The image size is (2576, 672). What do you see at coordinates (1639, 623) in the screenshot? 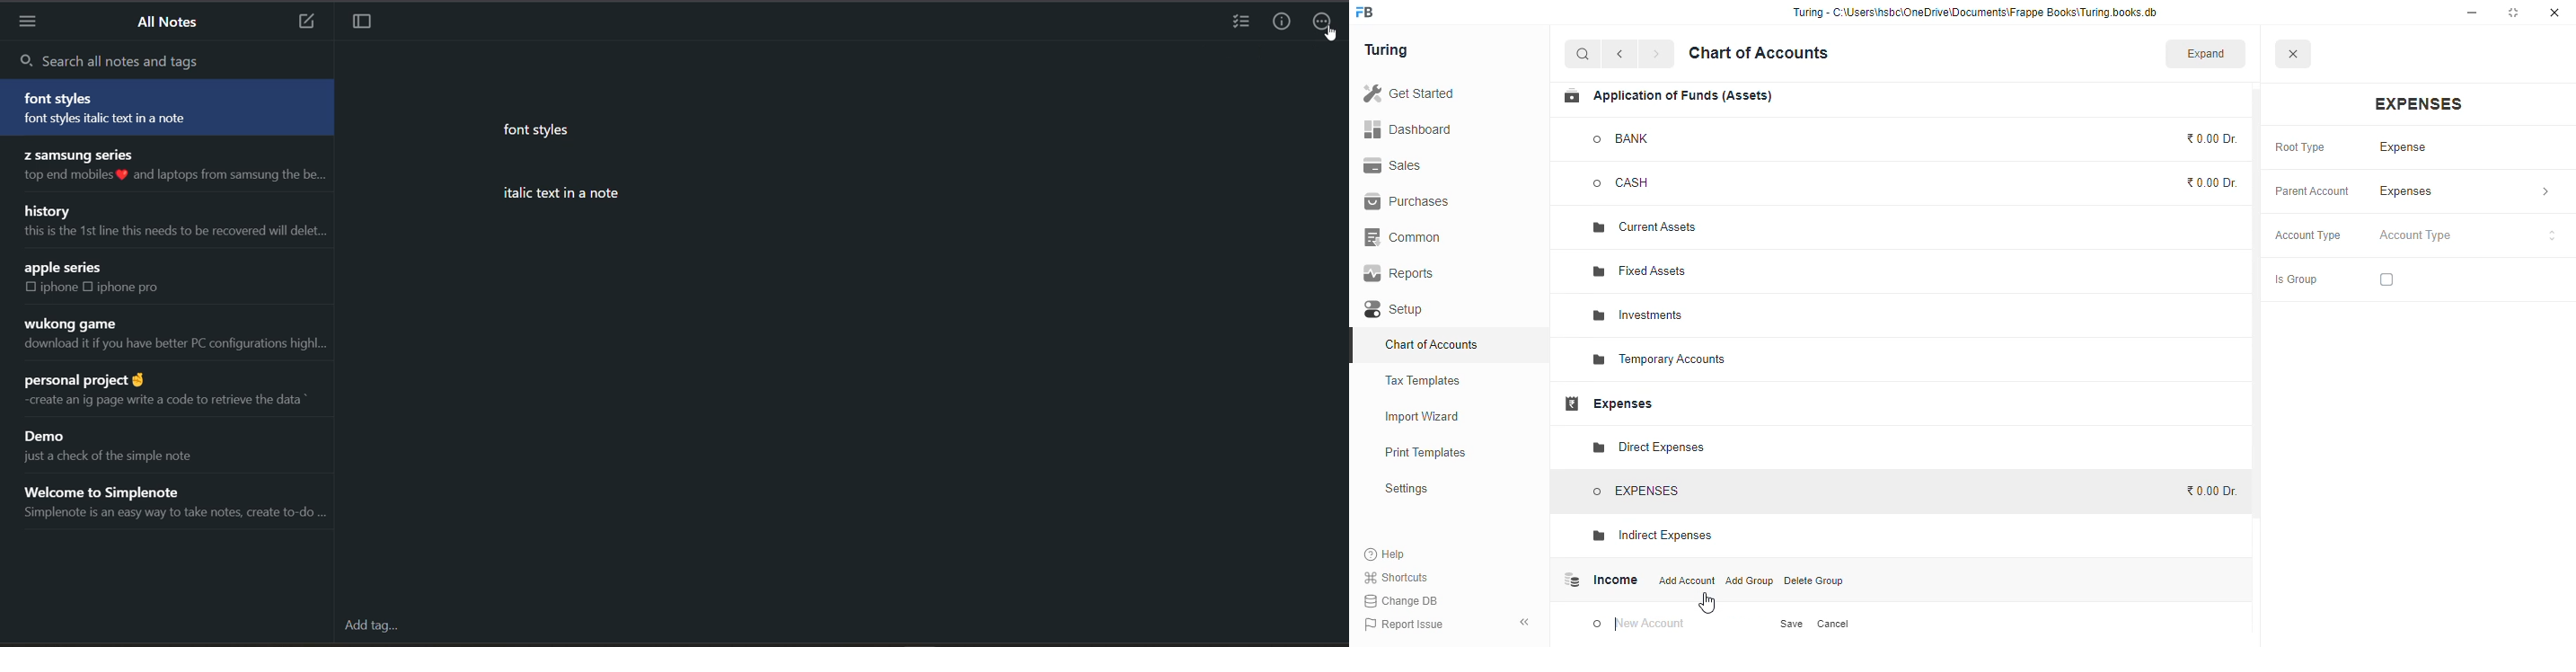
I see `new account - typing` at bounding box center [1639, 623].